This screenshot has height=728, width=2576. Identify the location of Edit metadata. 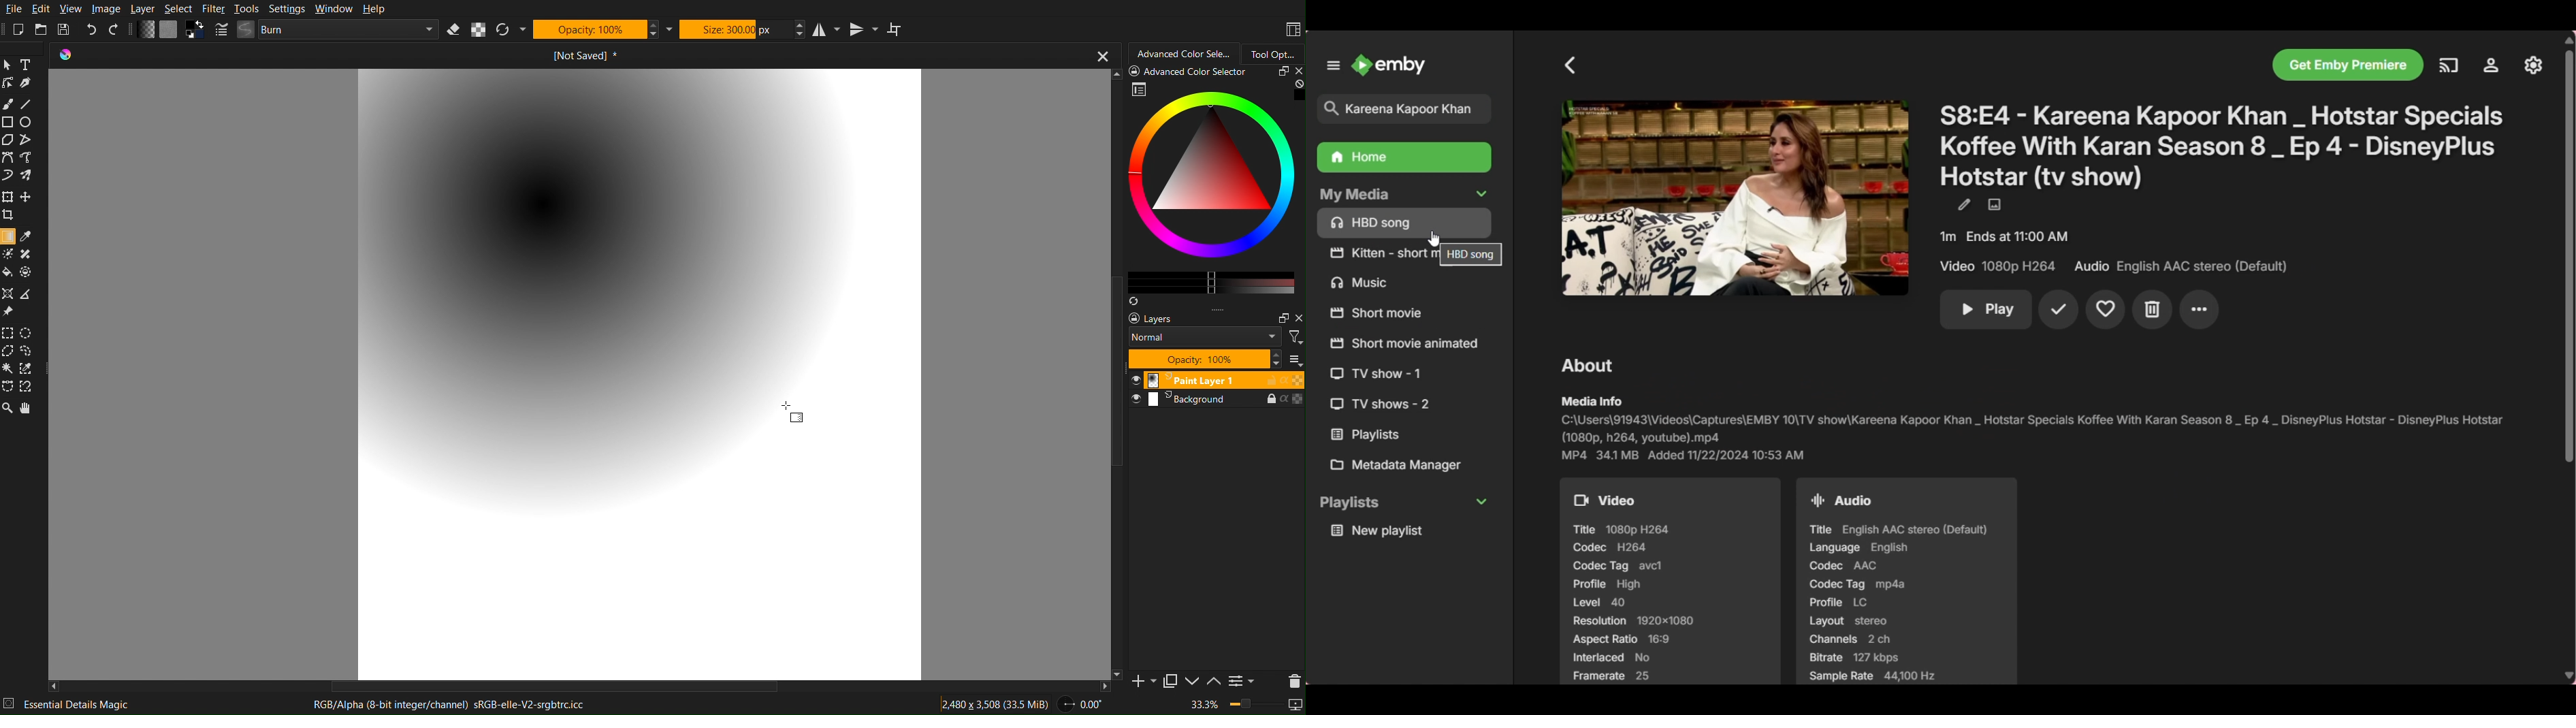
(1964, 205).